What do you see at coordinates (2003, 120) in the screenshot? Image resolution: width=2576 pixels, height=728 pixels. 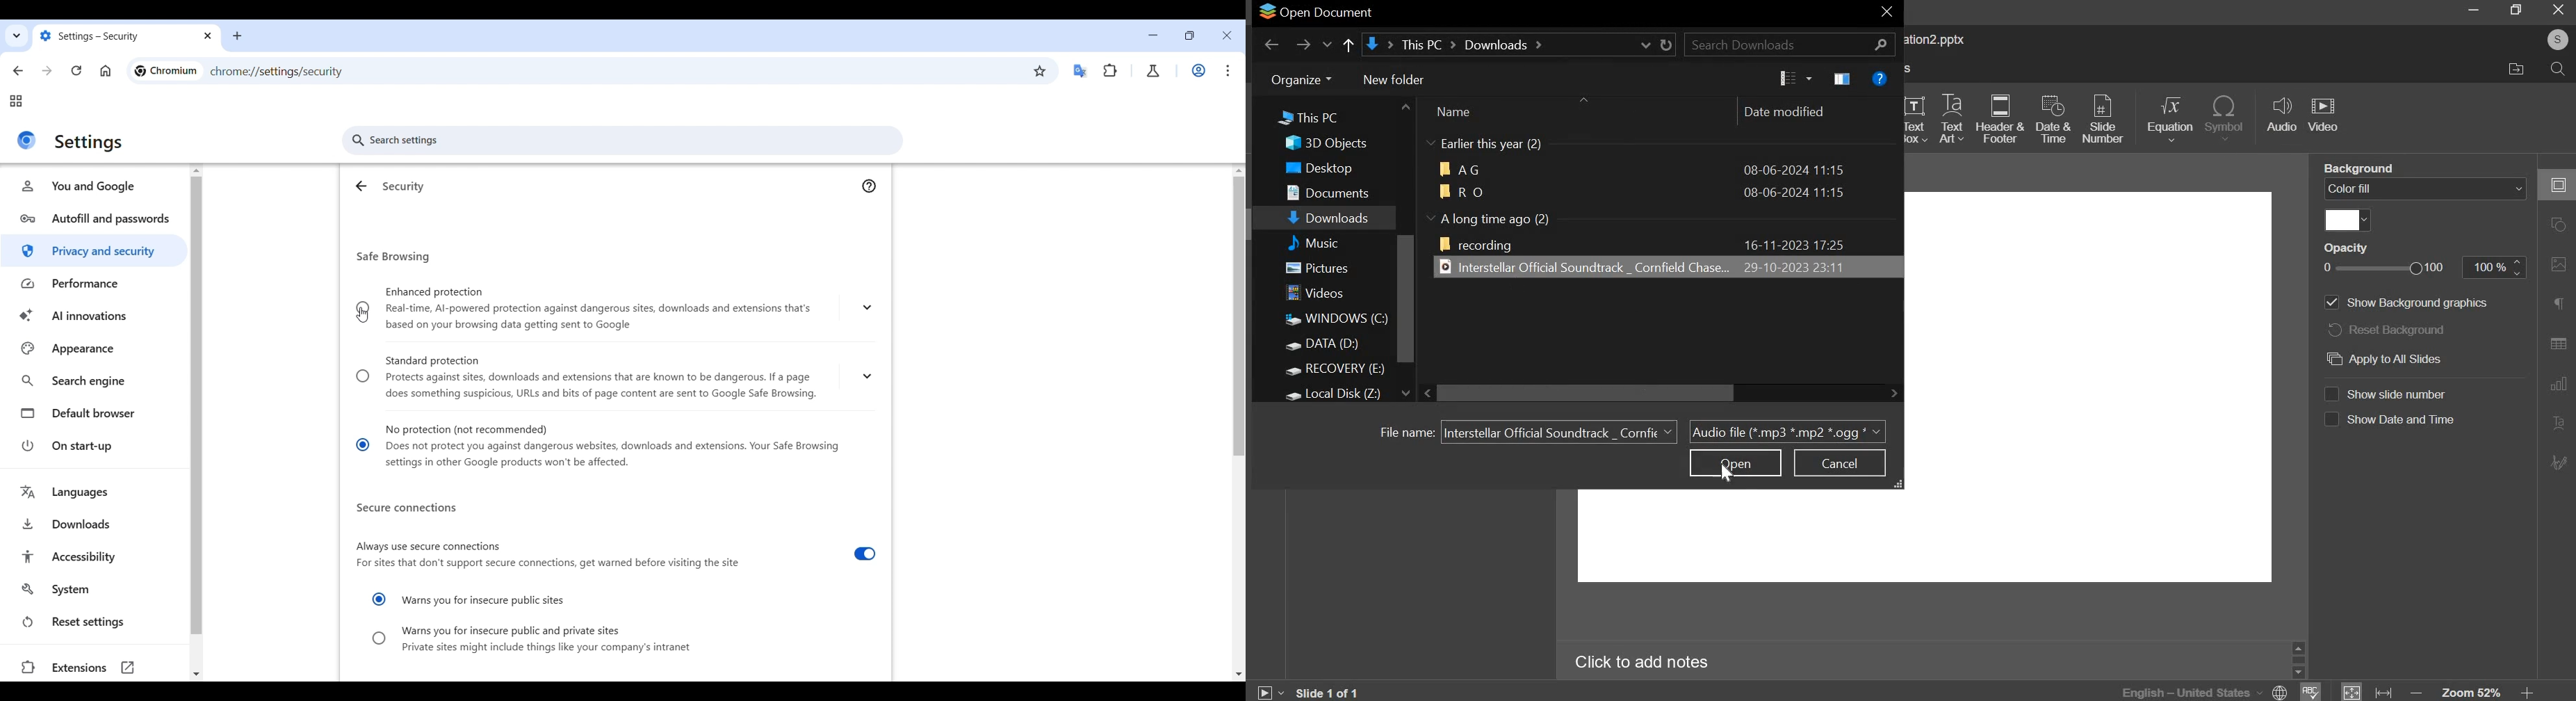 I see `header & footer` at bounding box center [2003, 120].